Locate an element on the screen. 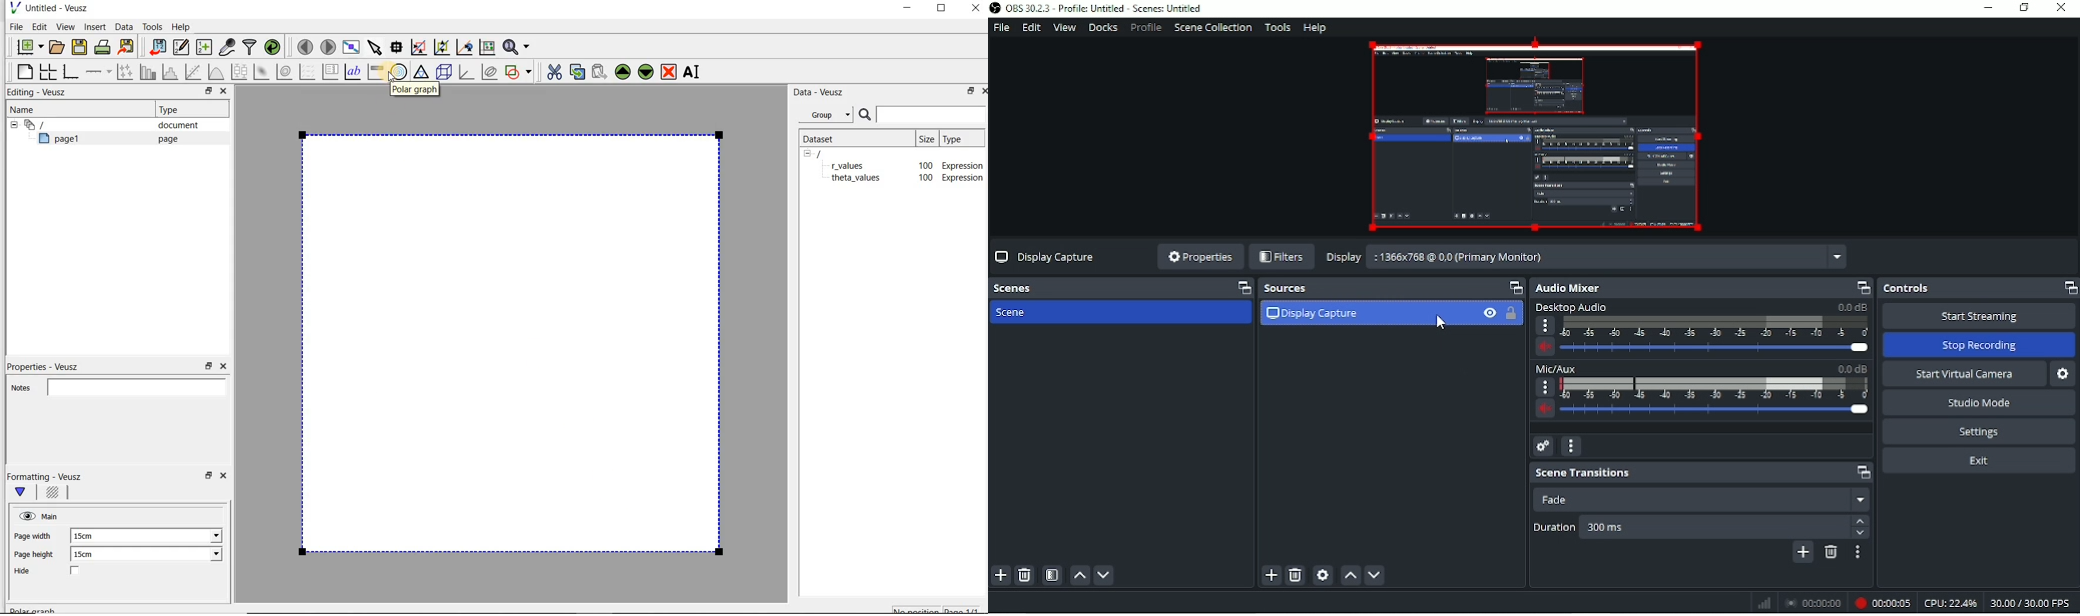 The image size is (2100, 616). /document name is located at coordinates (829, 153).